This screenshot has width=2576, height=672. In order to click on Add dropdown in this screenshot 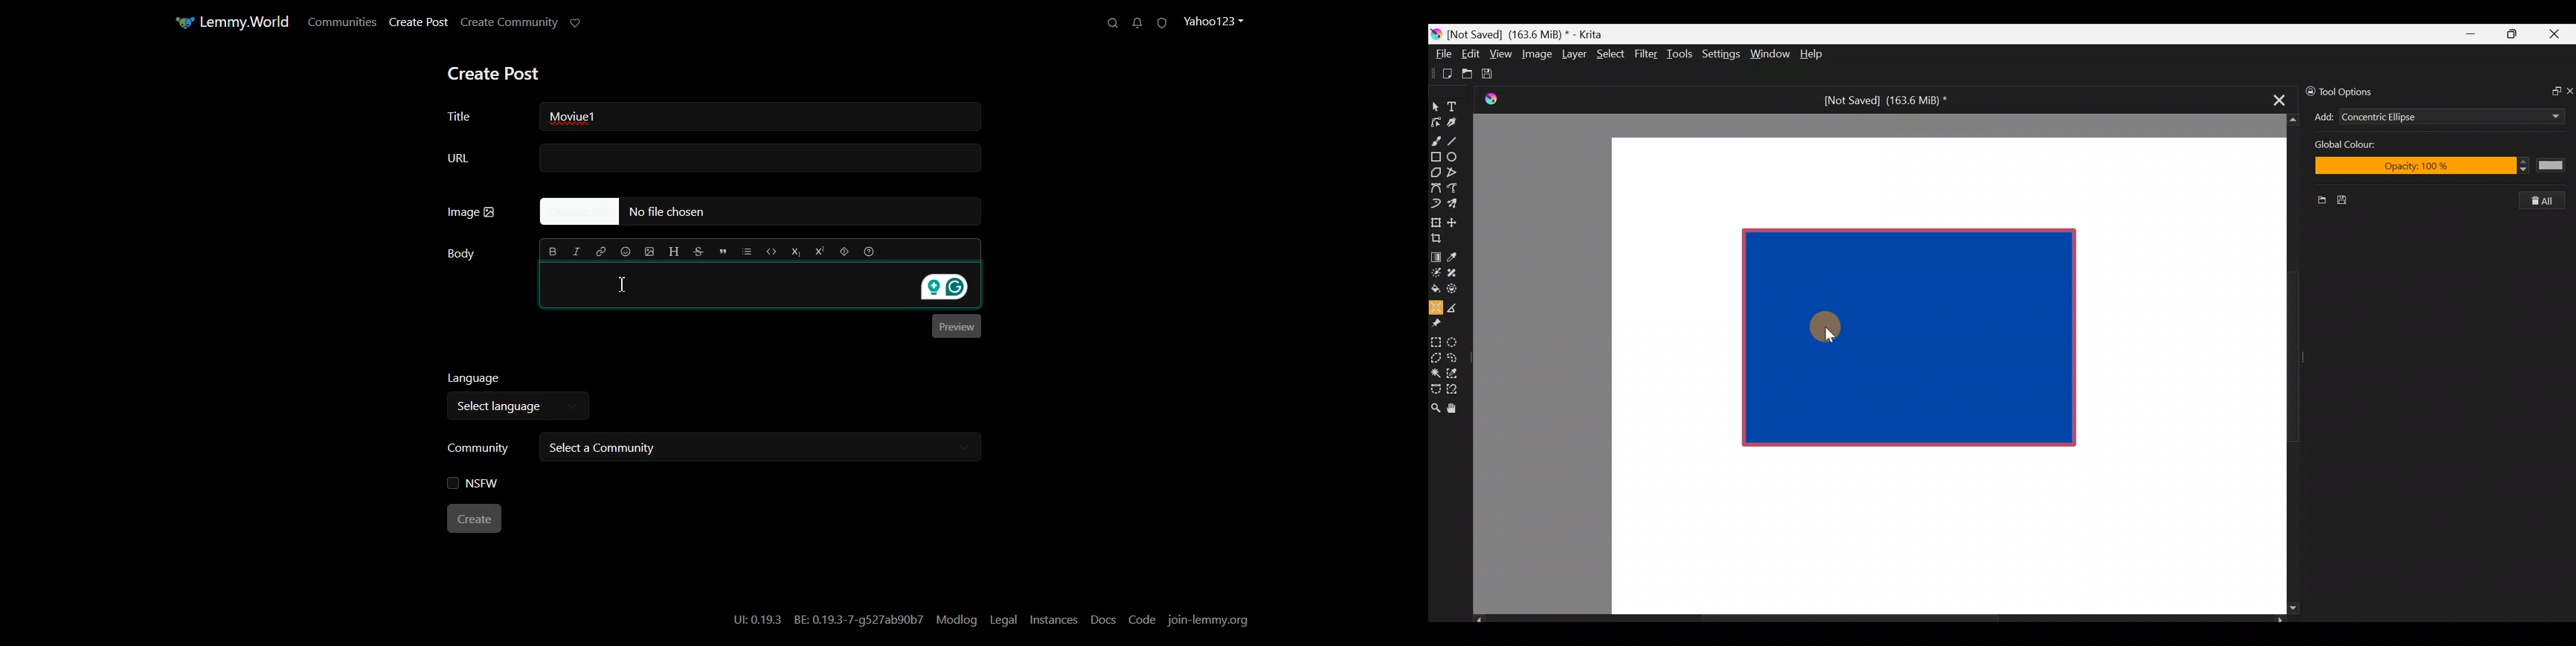, I will do `click(2540, 116)`.